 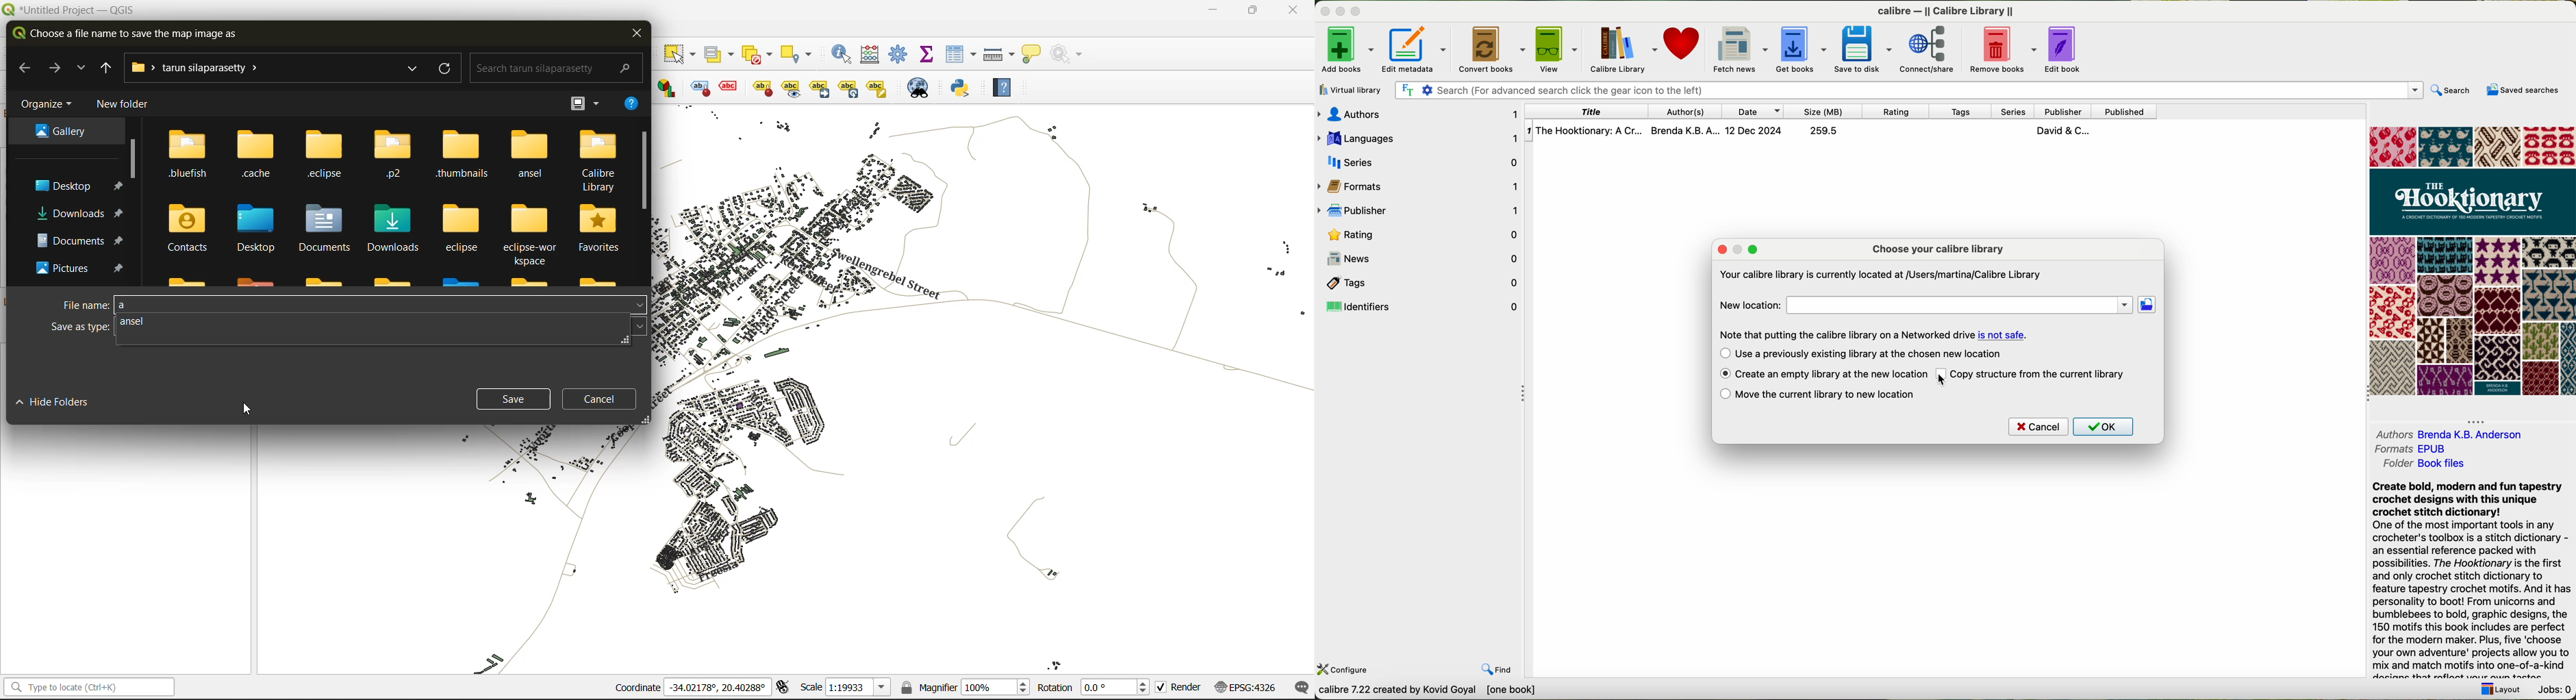 What do you see at coordinates (1324, 11) in the screenshot?
I see `close program` at bounding box center [1324, 11].